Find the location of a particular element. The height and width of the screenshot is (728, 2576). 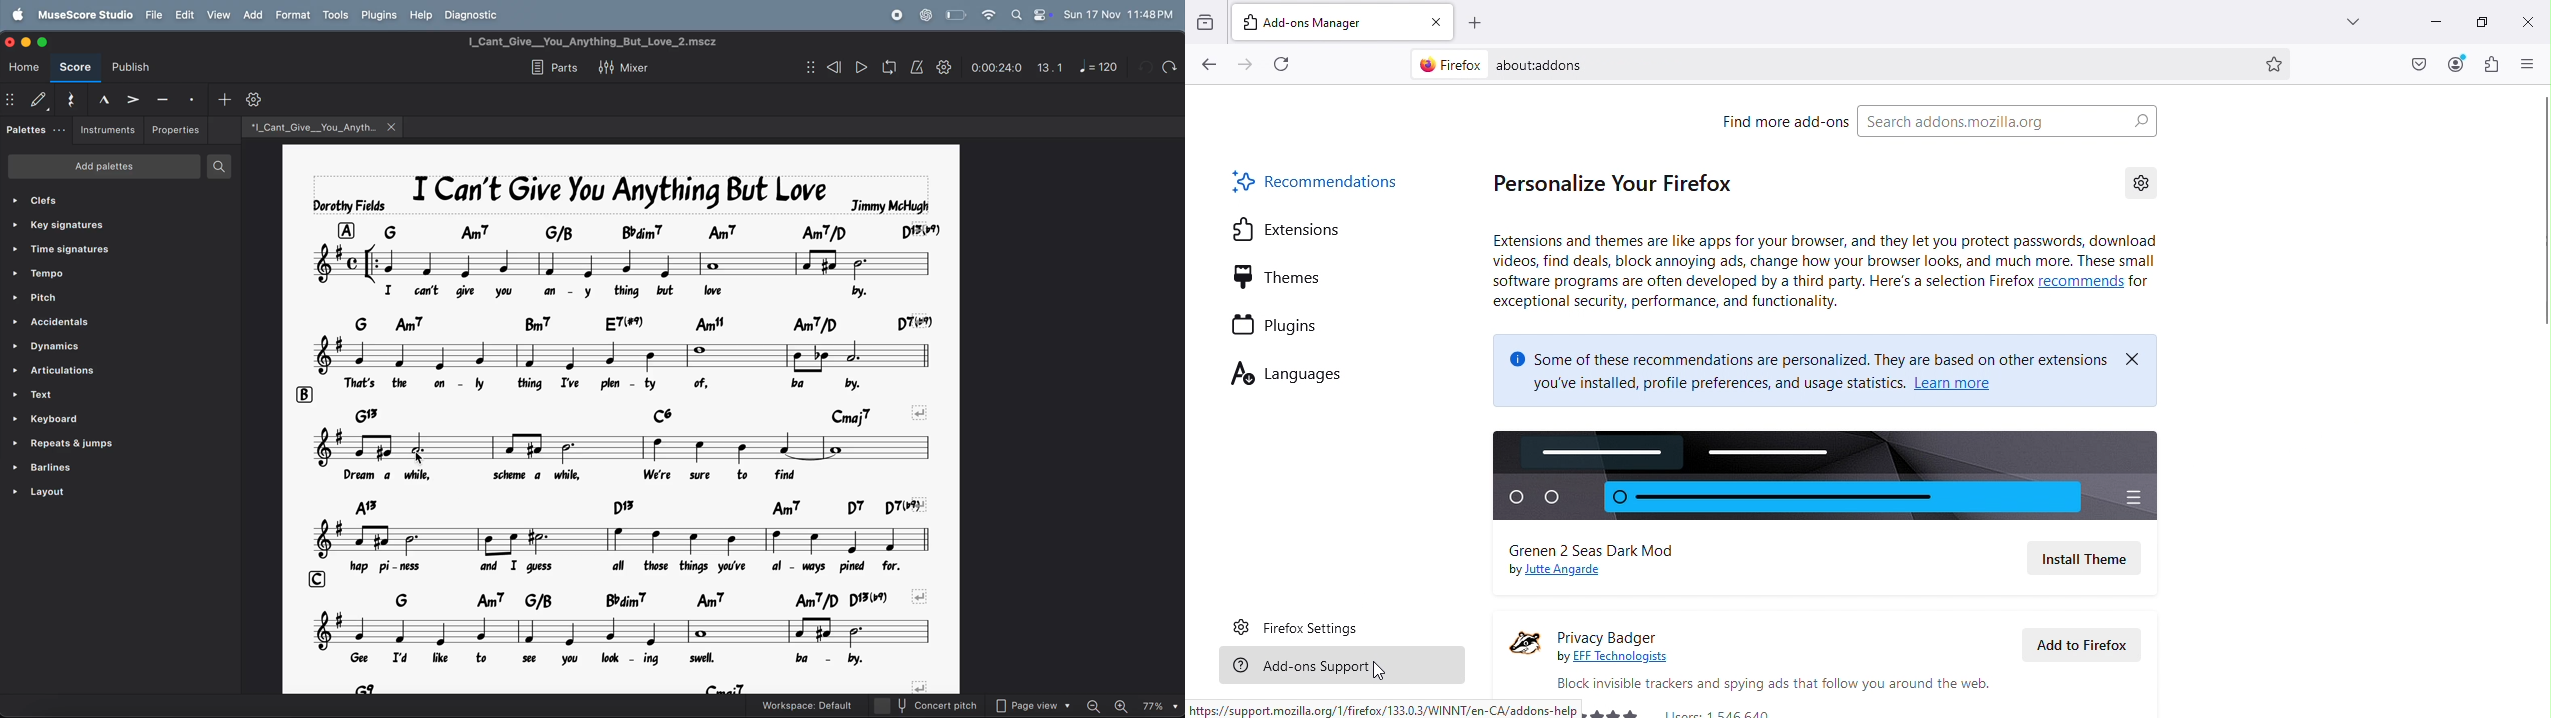

Visit recent browsing across windows and devices is located at coordinates (1209, 20).